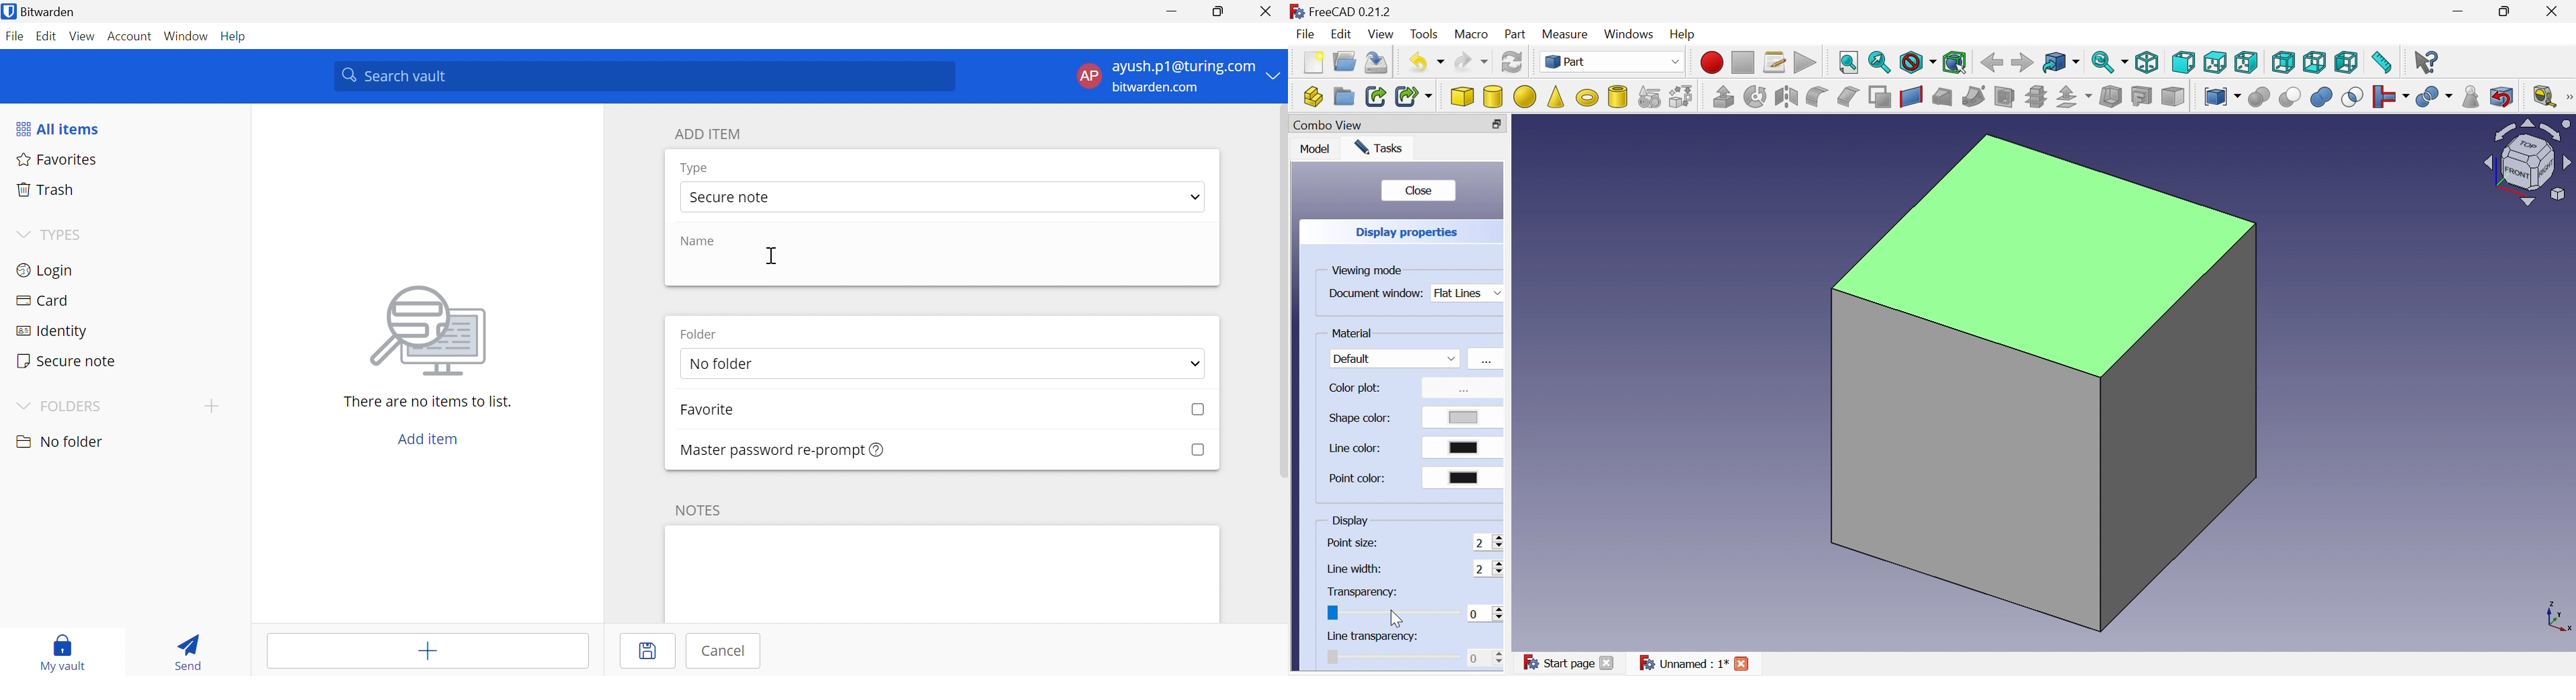 The width and height of the screenshot is (2576, 700). What do you see at coordinates (62, 441) in the screenshot?
I see `No folder` at bounding box center [62, 441].